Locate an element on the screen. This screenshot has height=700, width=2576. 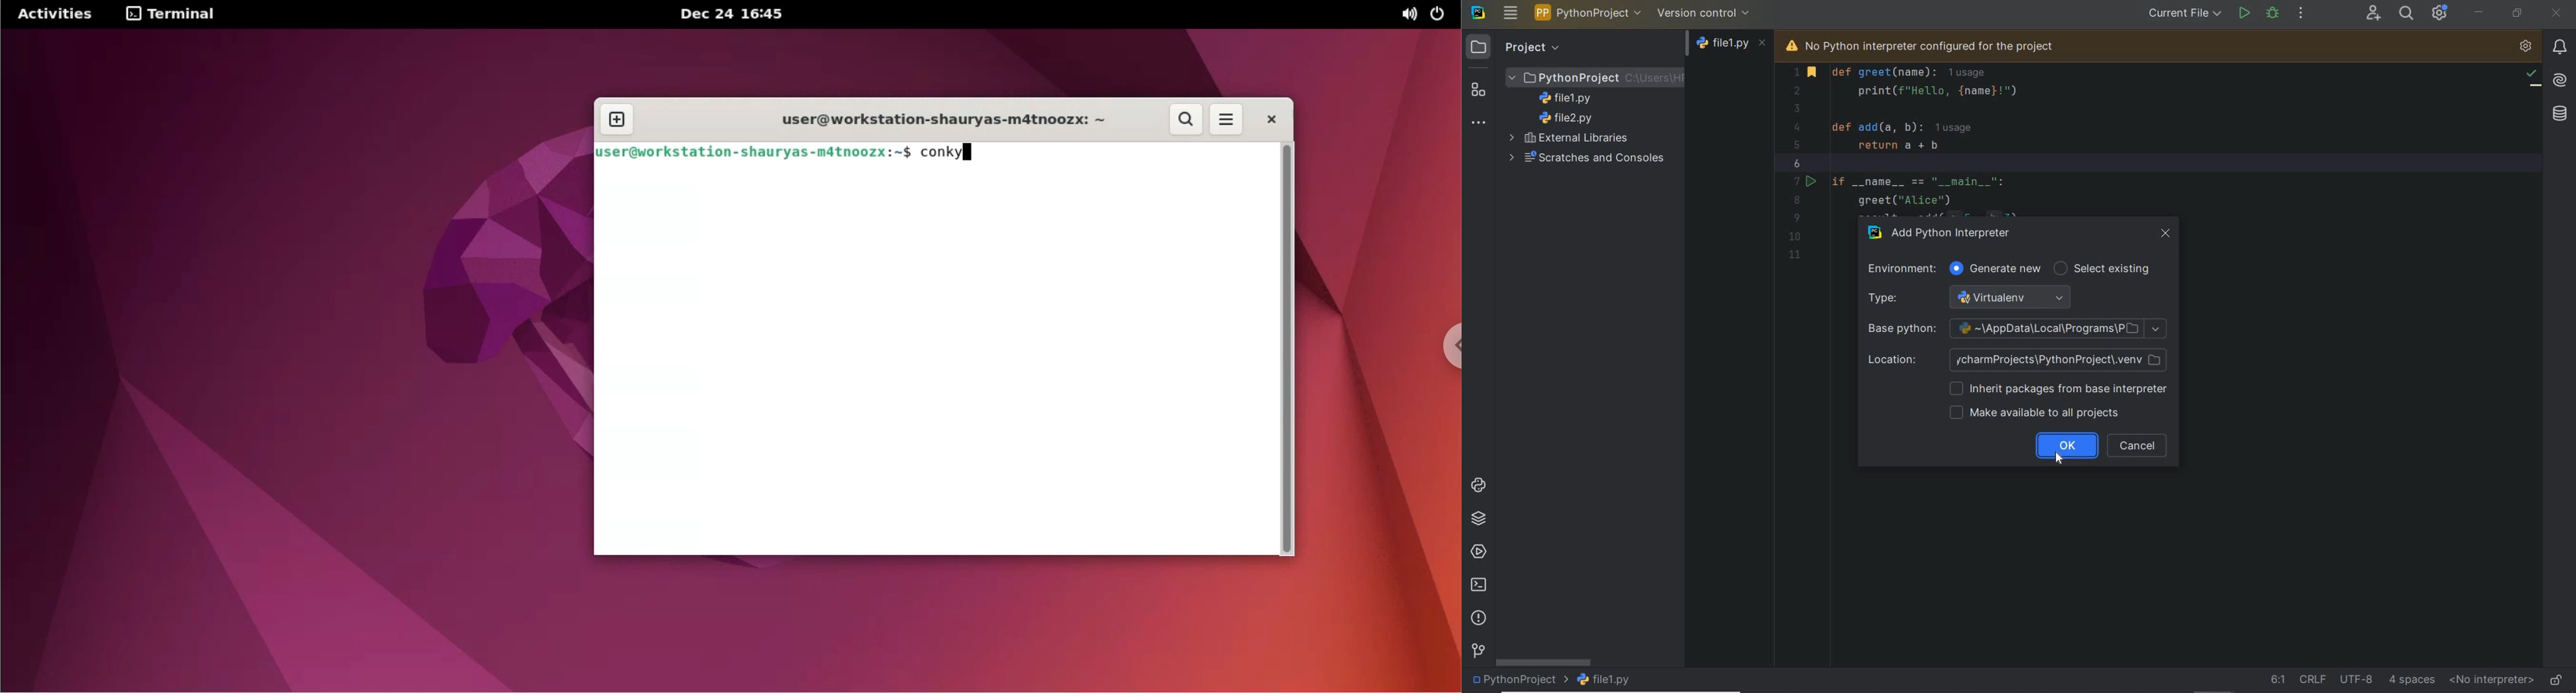
code with me is located at coordinates (2373, 14).